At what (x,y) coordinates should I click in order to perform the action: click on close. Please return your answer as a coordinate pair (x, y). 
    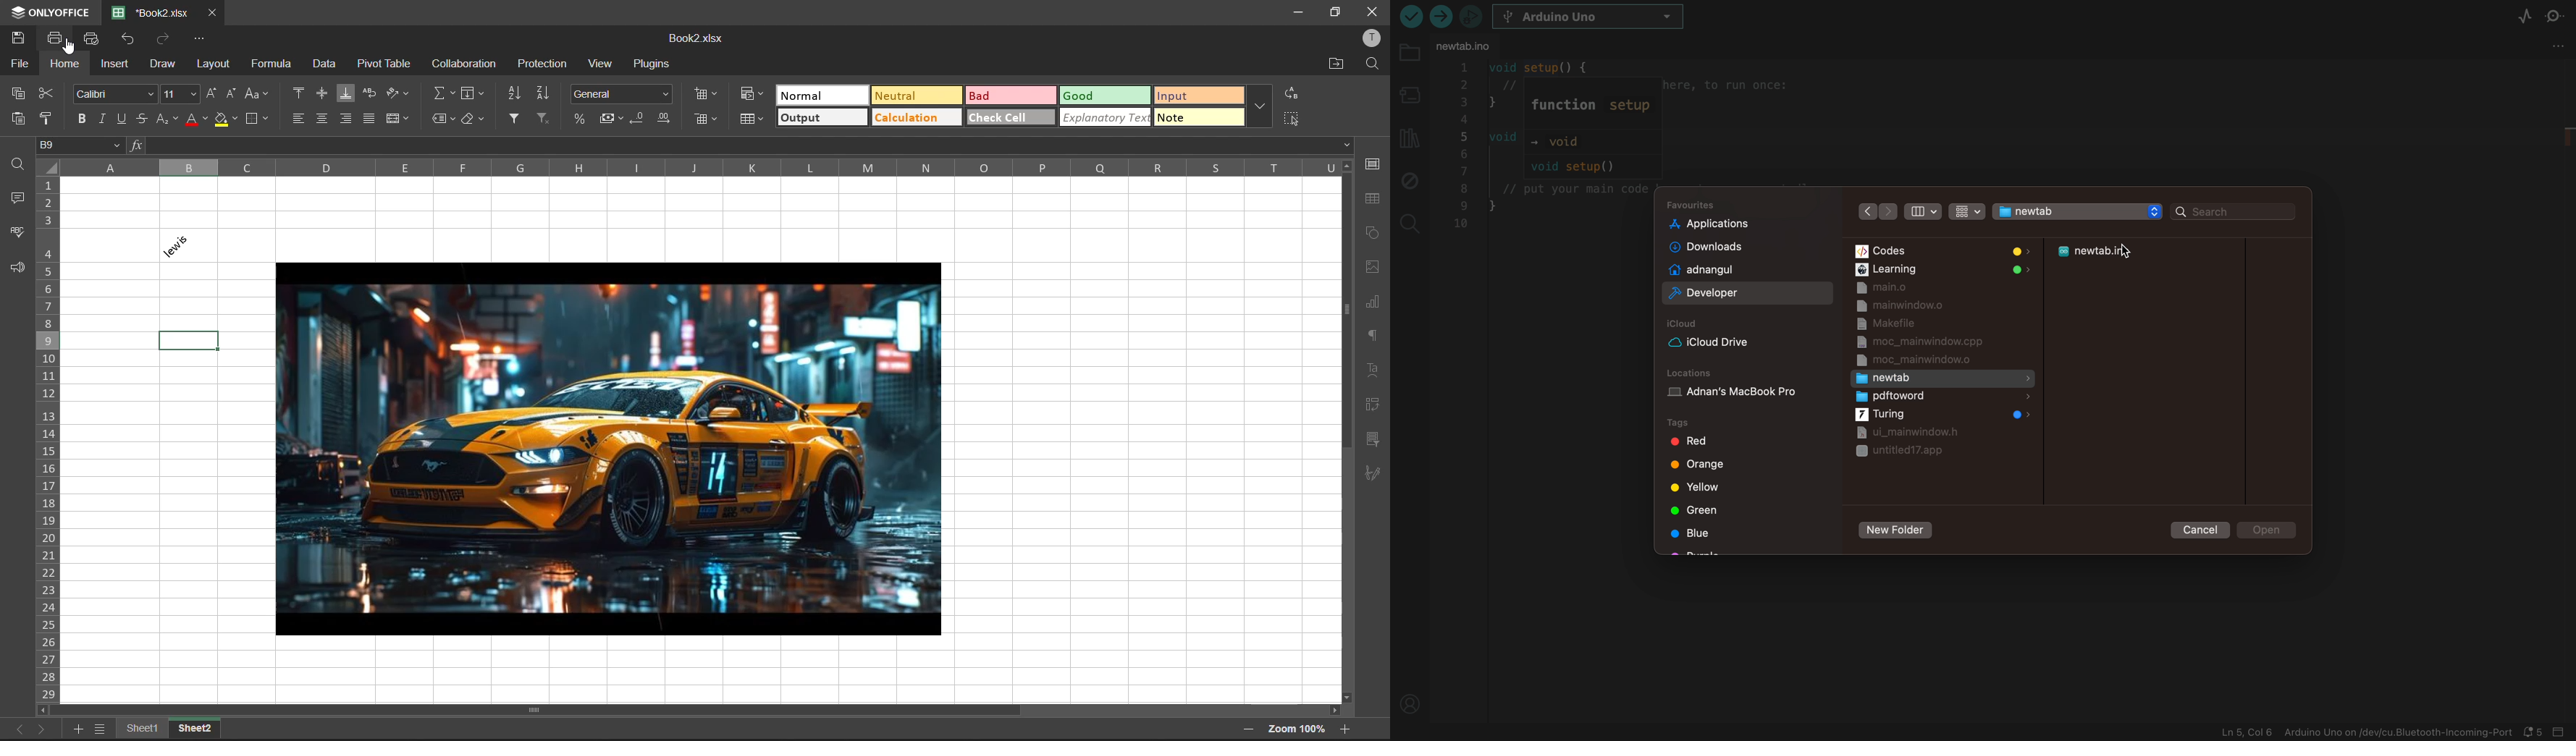
    Looking at the image, I should click on (1373, 11).